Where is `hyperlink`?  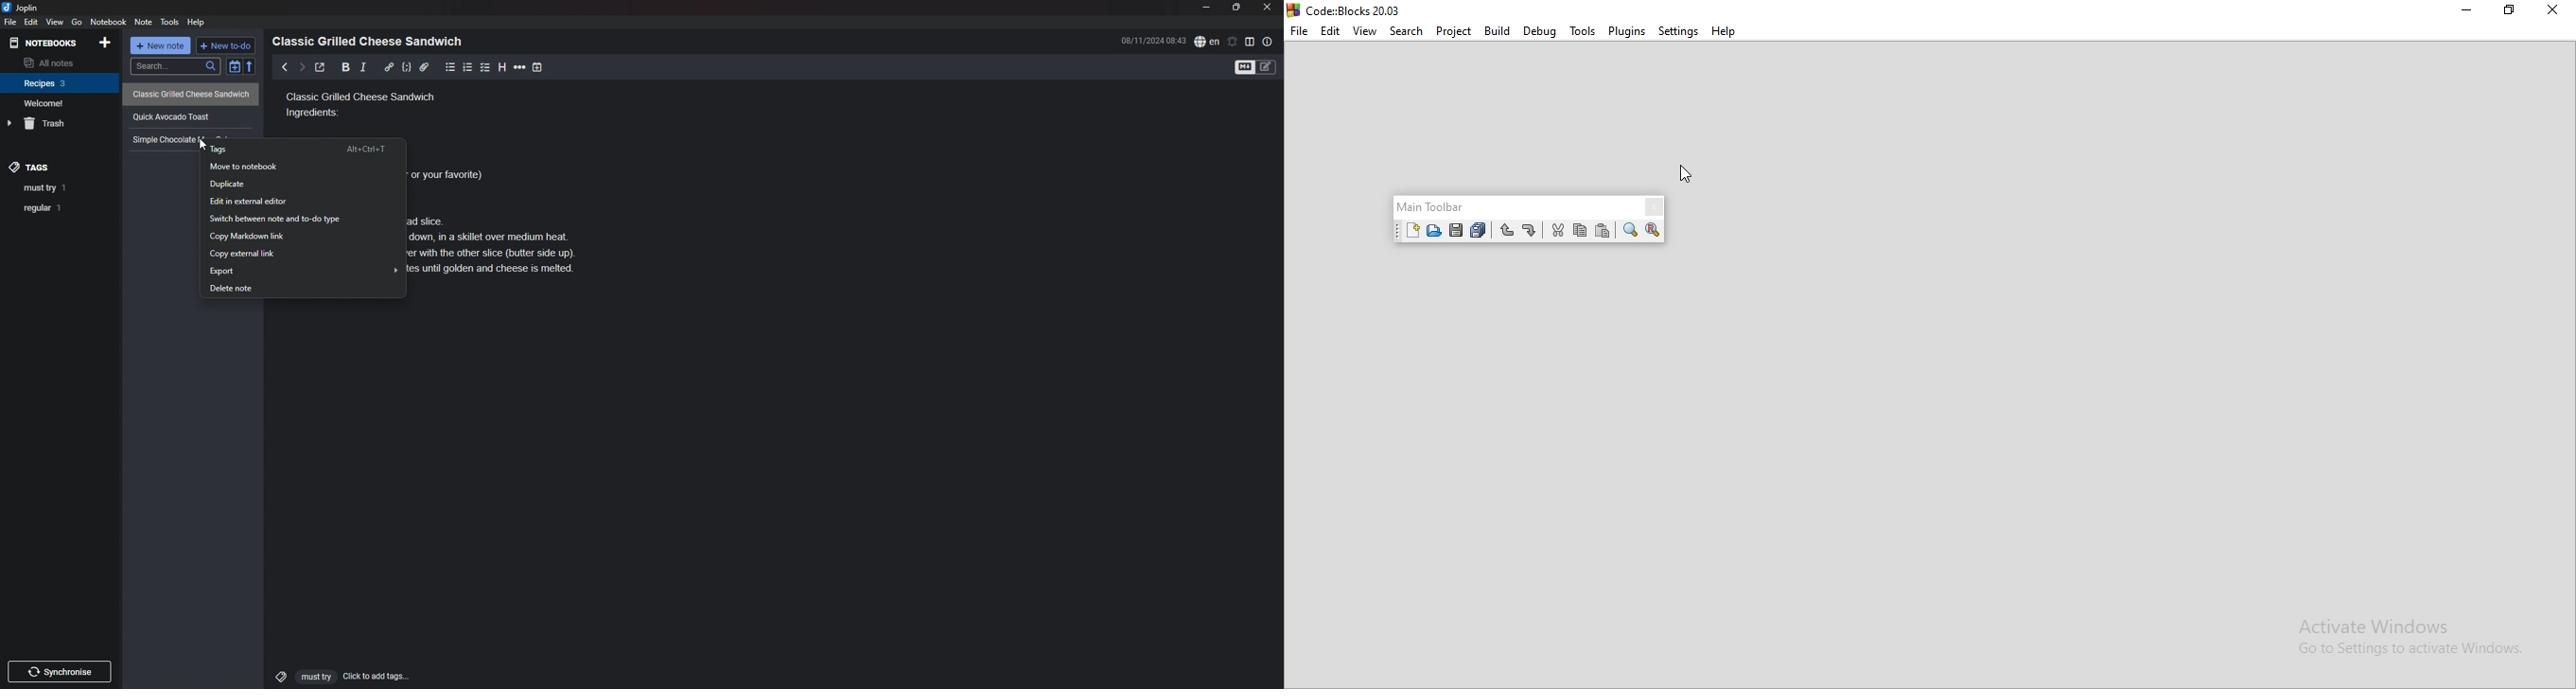 hyperlink is located at coordinates (389, 66).